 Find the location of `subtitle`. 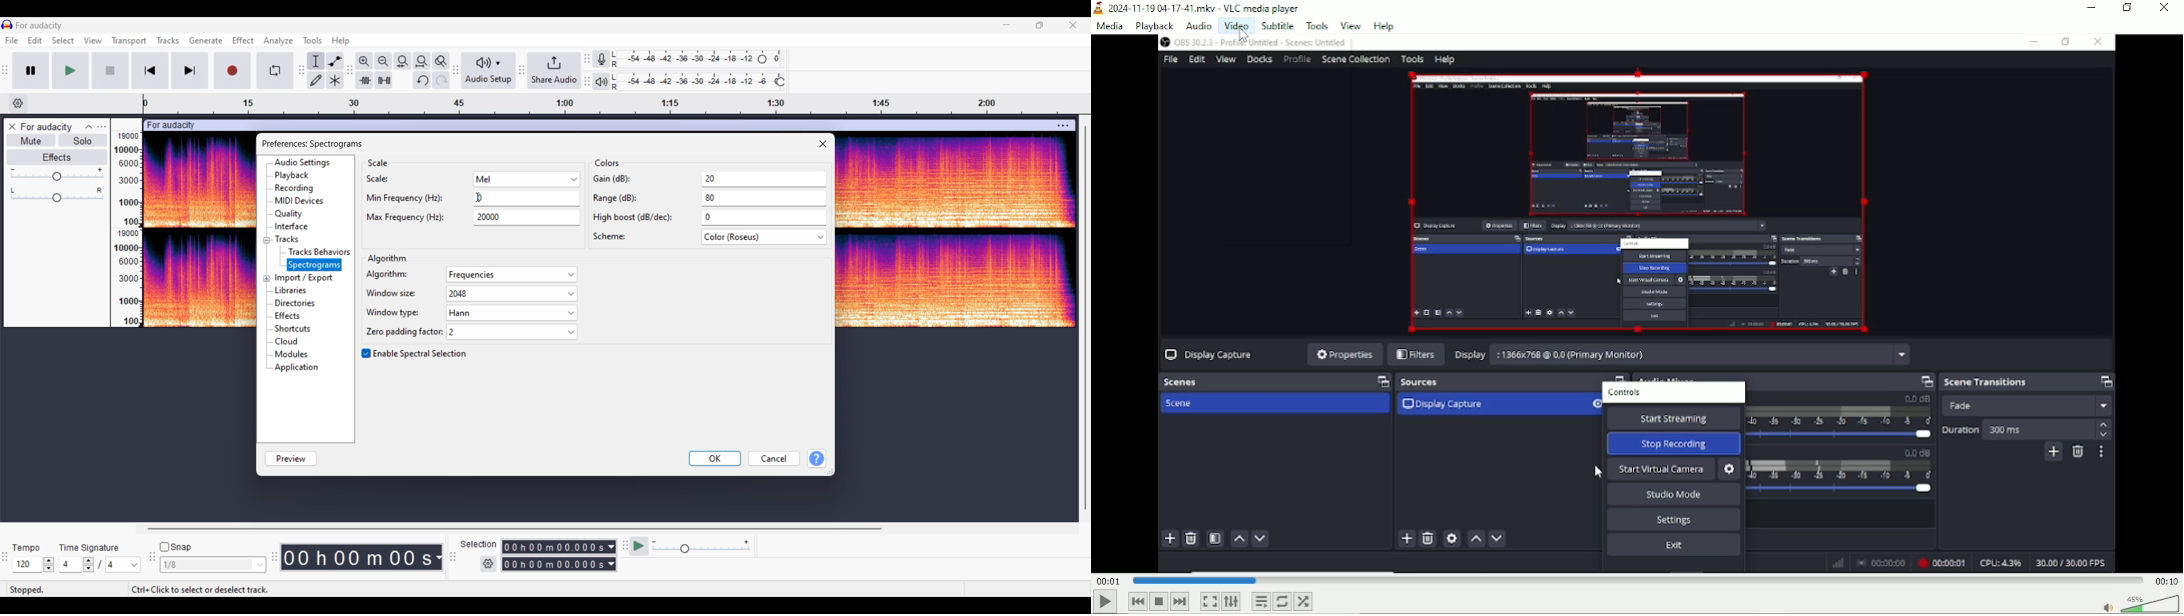

subtitle is located at coordinates (1275, 25).